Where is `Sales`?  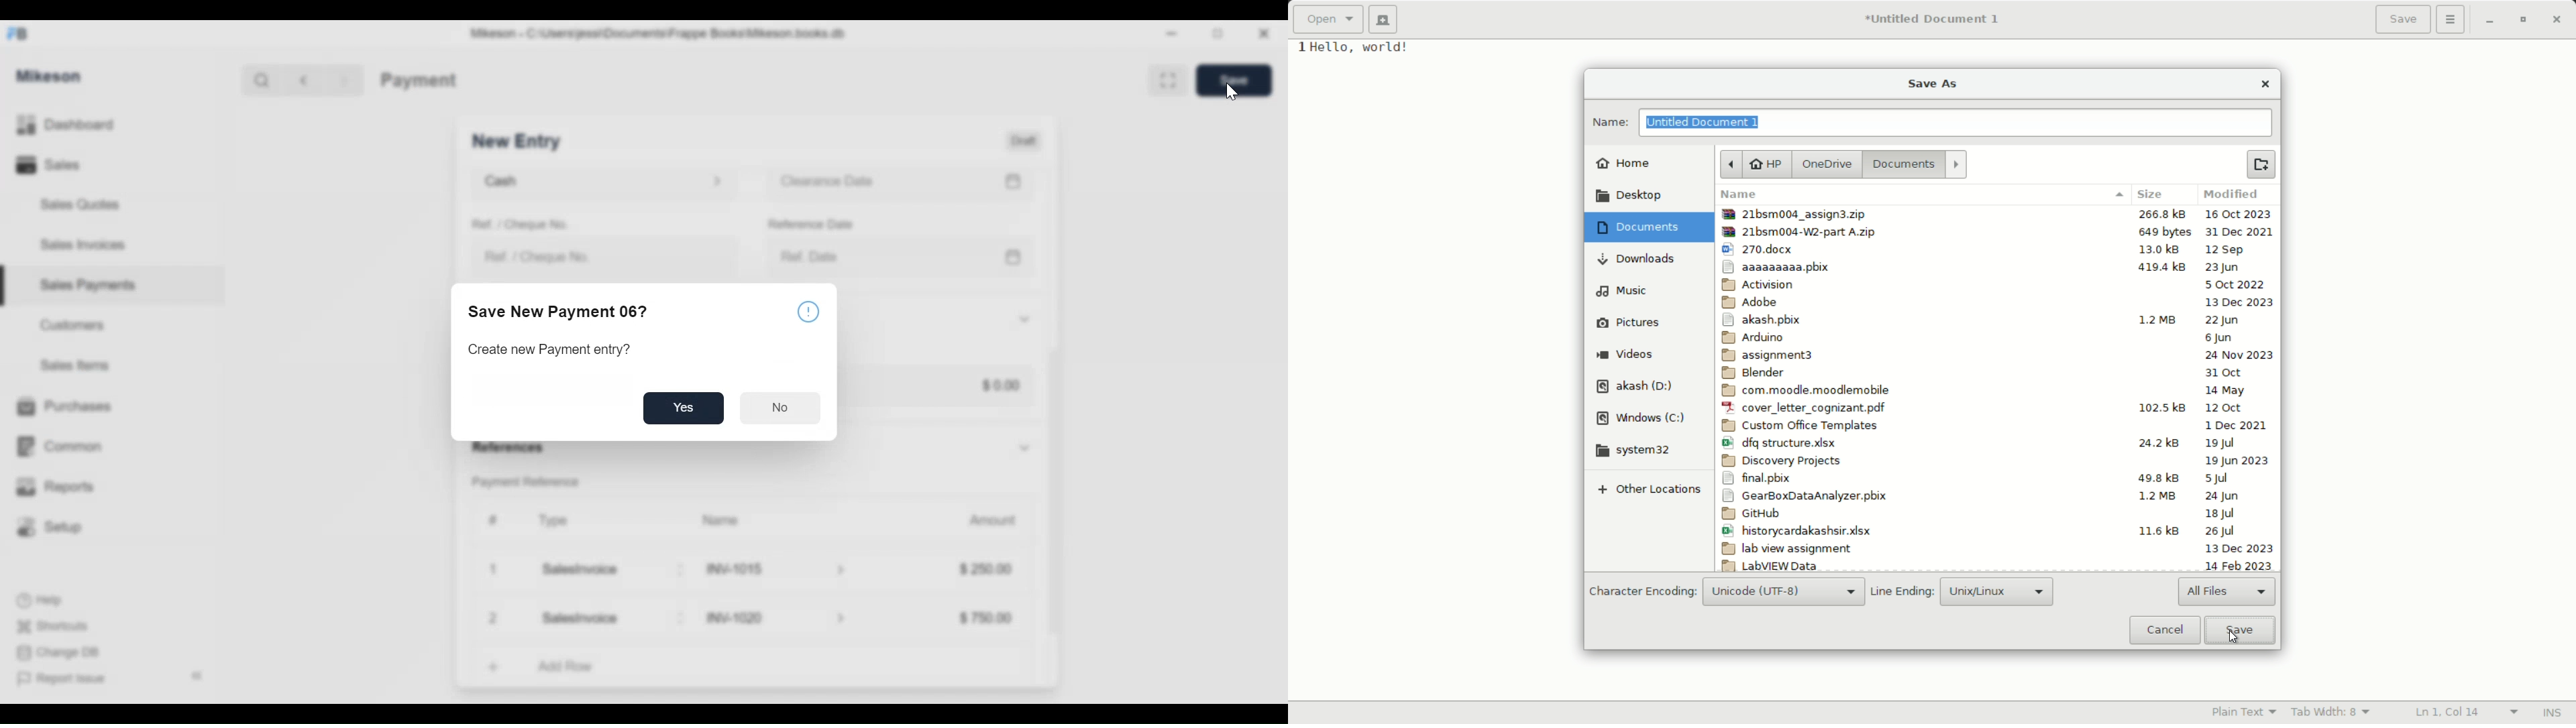 Sales is located at coordinates (47, 166).